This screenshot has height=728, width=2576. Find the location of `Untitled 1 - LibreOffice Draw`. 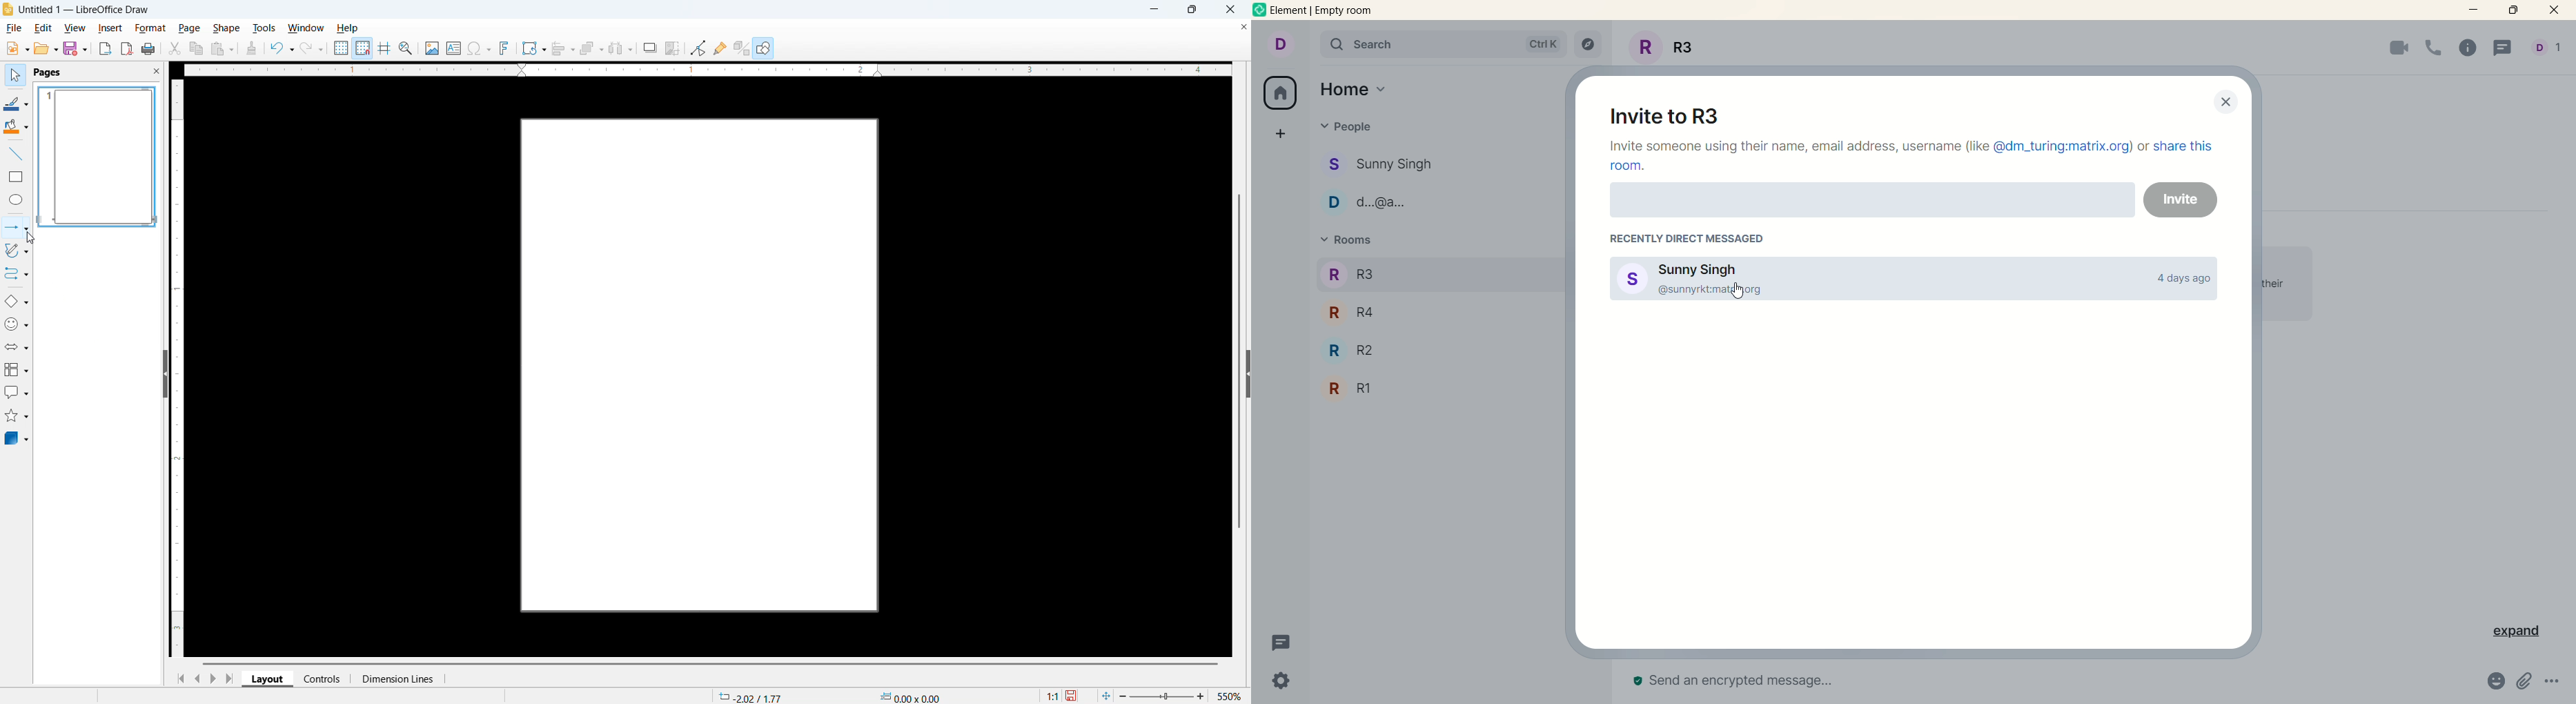

Untitled 1 - LibreOffice Draw is located at coordinates (85, 10).